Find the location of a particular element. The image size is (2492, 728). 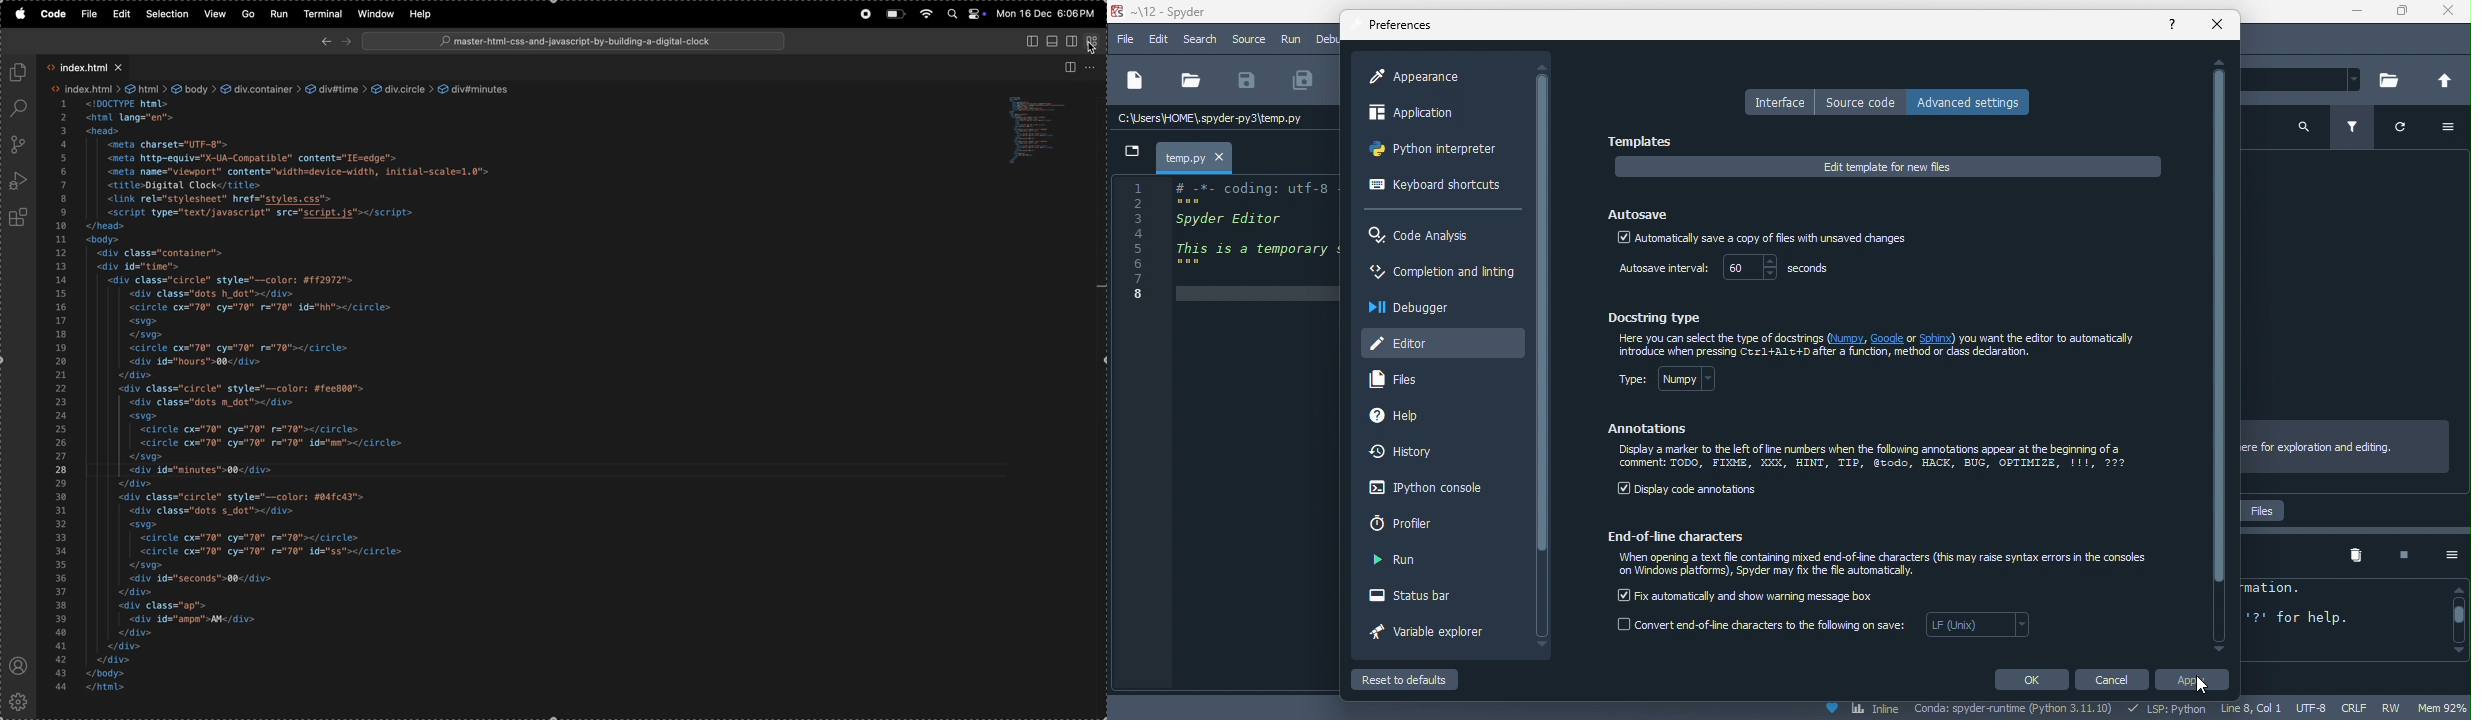

ok is located at coordinates (2030, 679).